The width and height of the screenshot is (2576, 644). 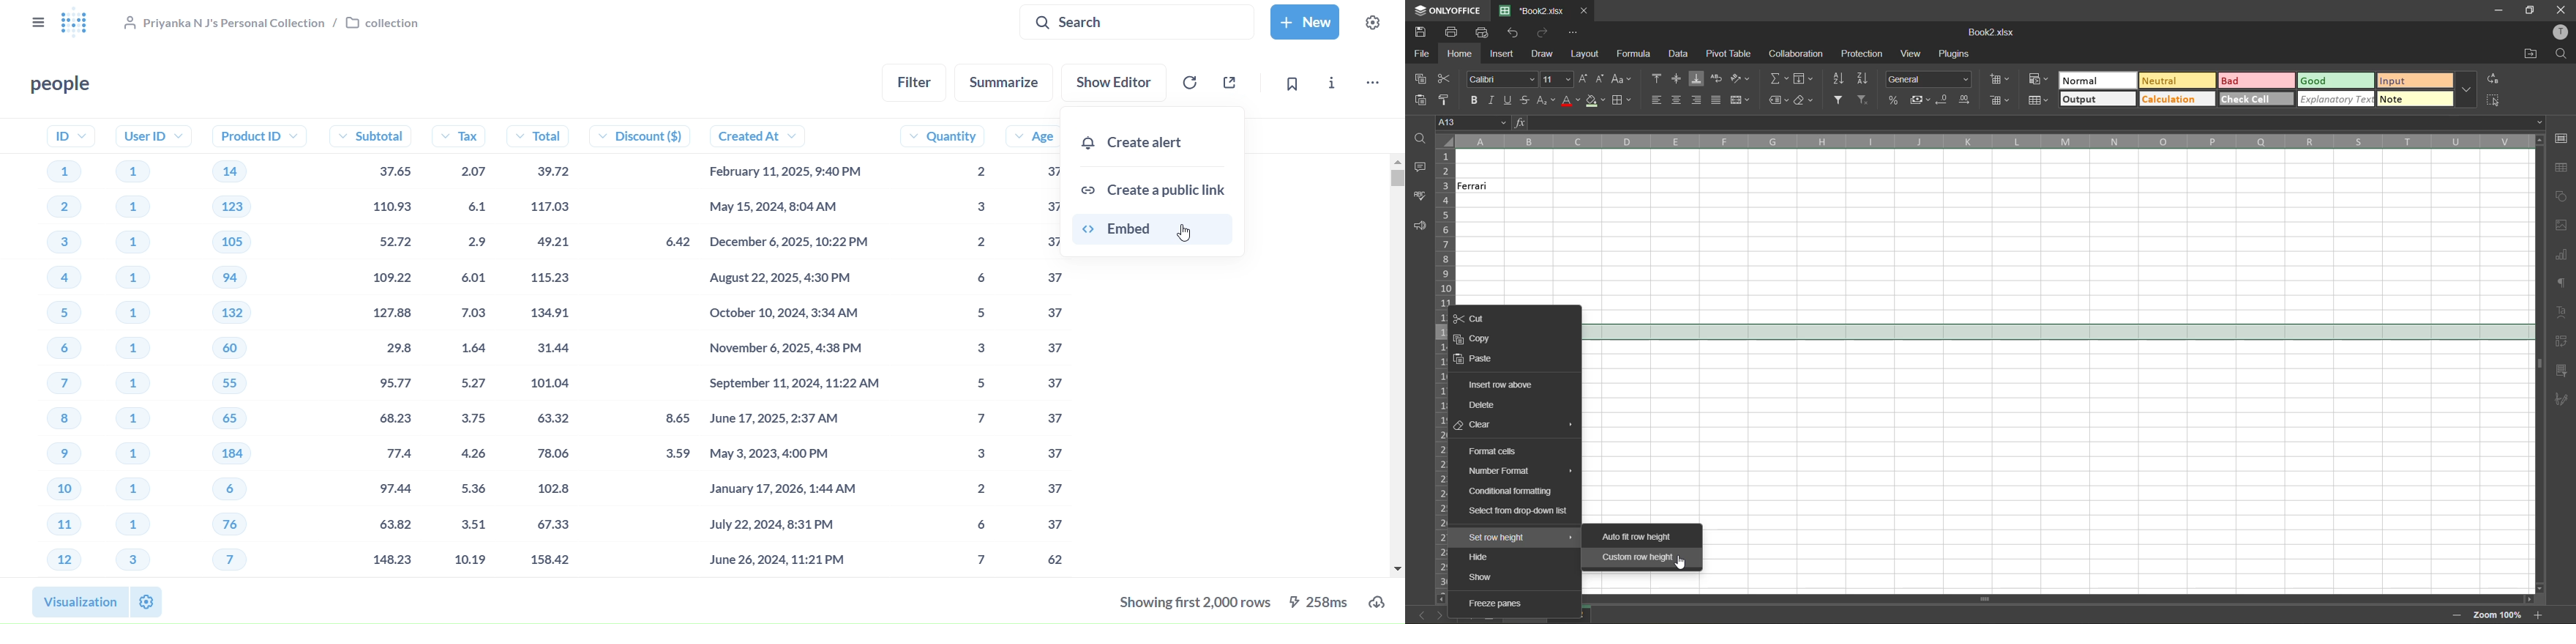 I want to click on view, so click(x=1910, y=53).